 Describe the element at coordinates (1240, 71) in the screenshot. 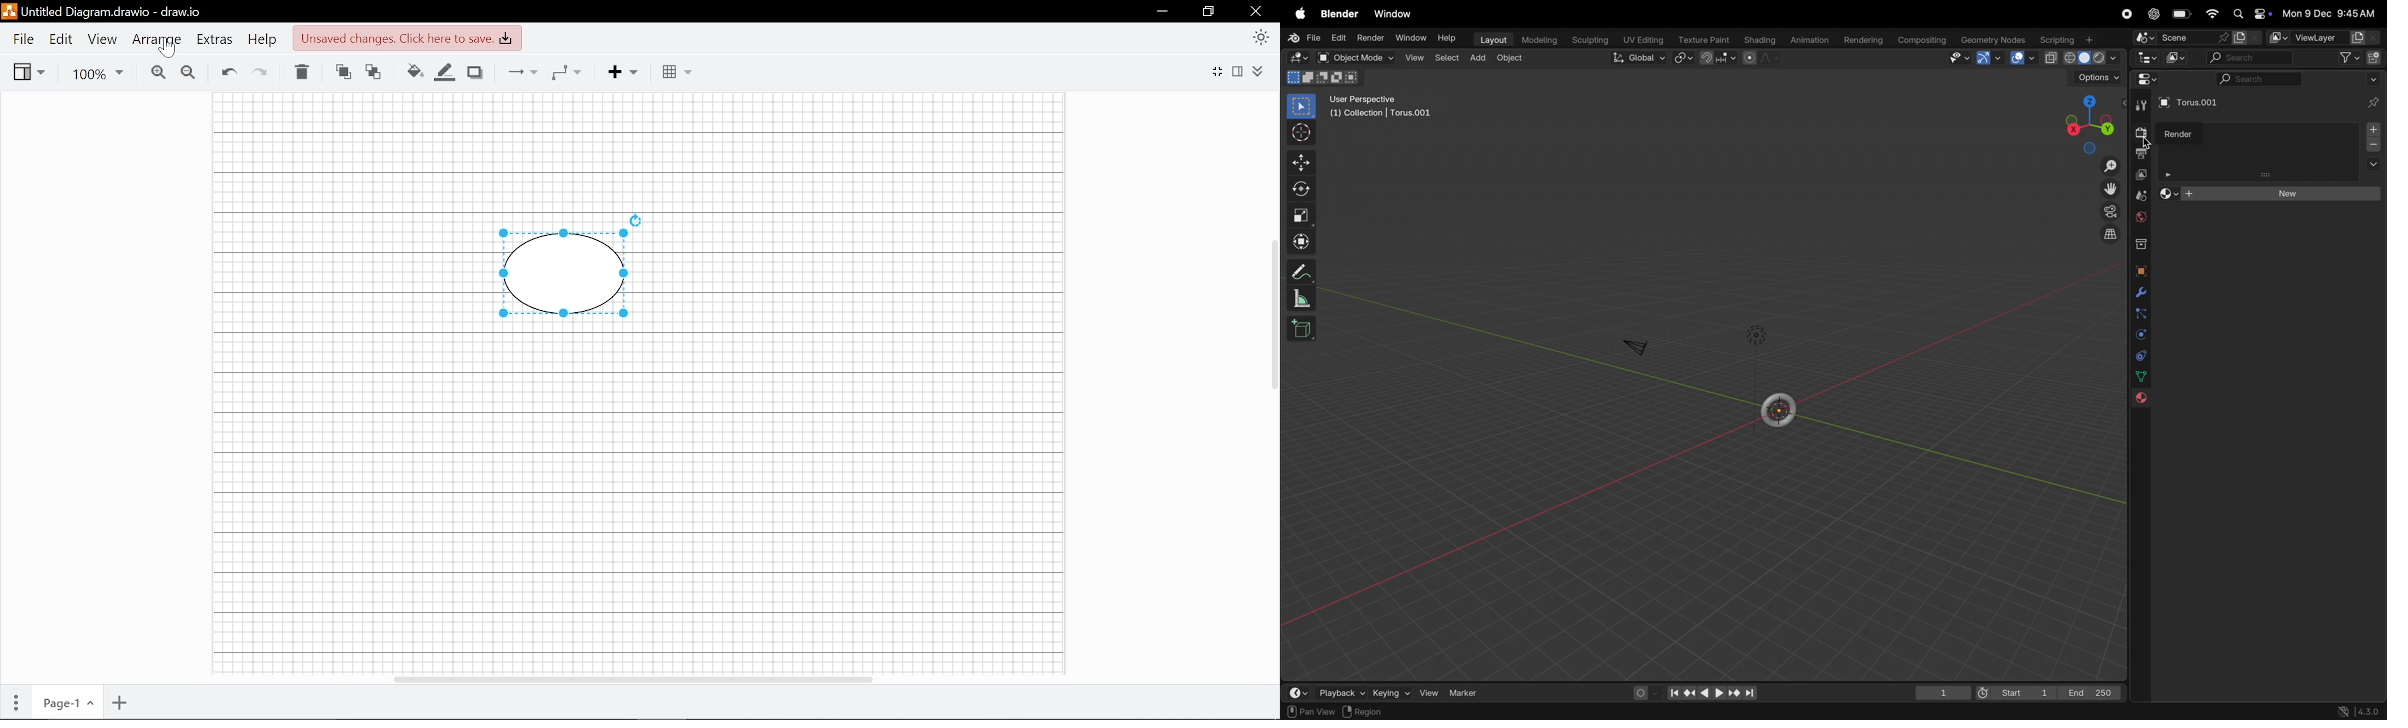

I see `Format` at that location.